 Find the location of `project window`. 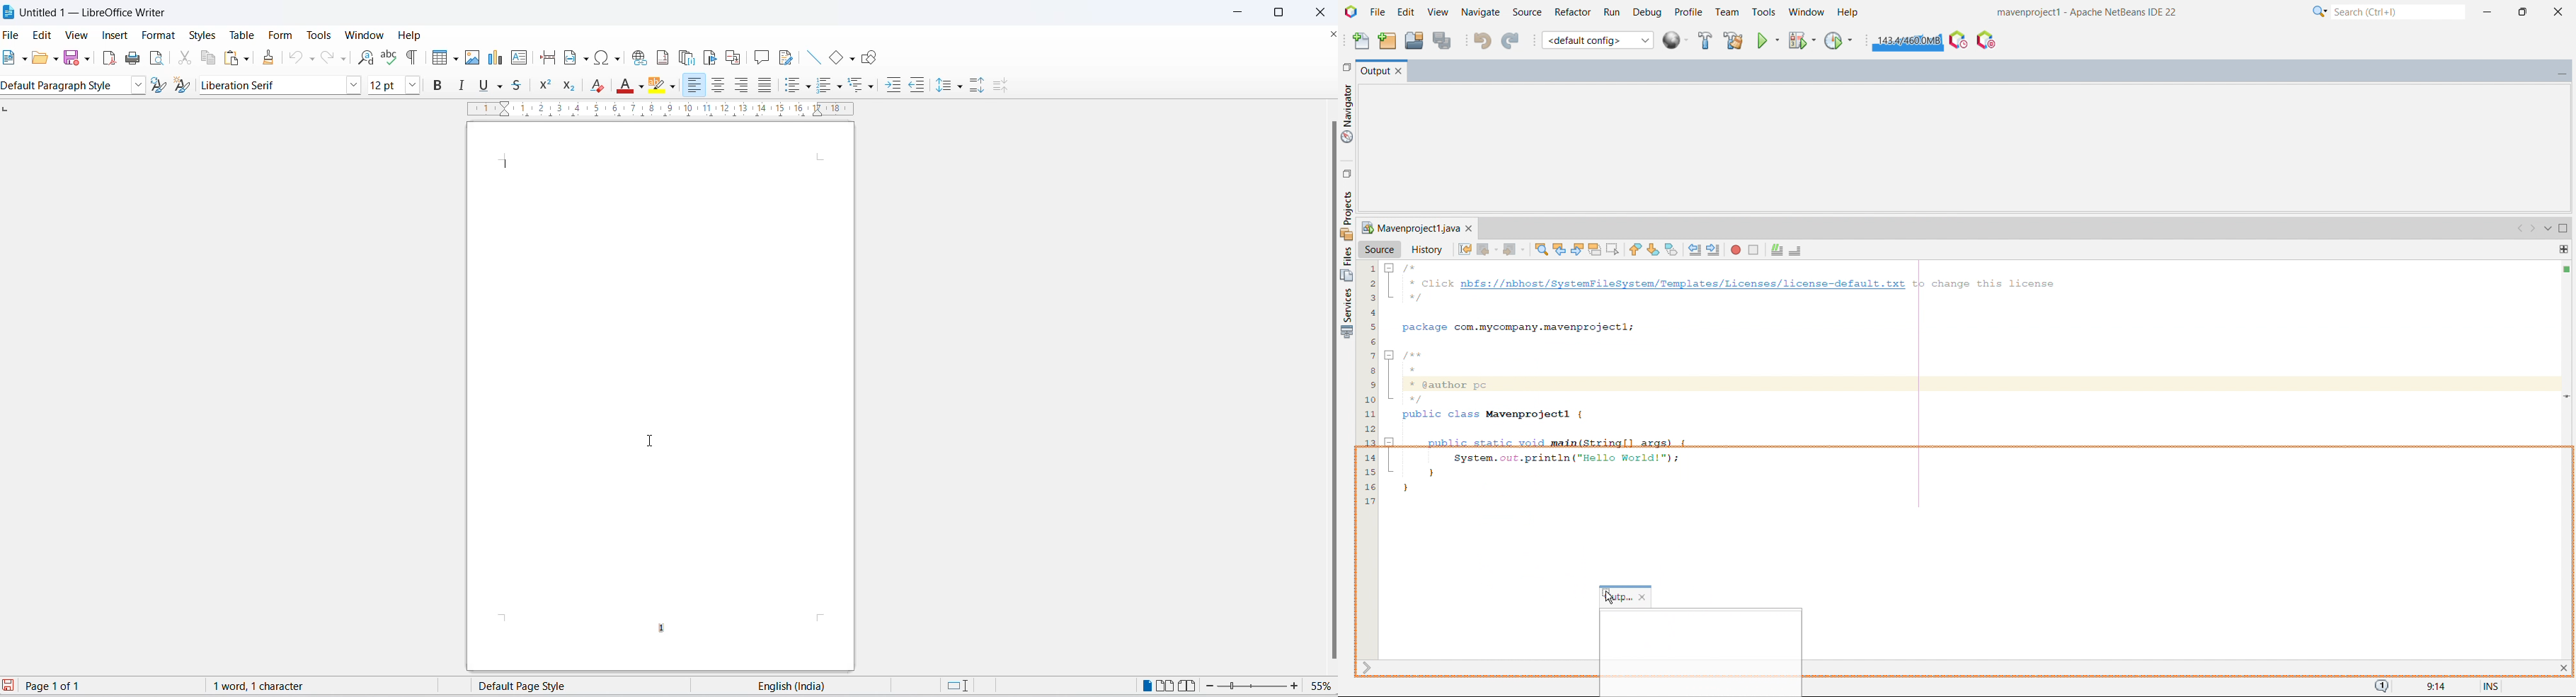

project window is located at coordinates (1409, 228).